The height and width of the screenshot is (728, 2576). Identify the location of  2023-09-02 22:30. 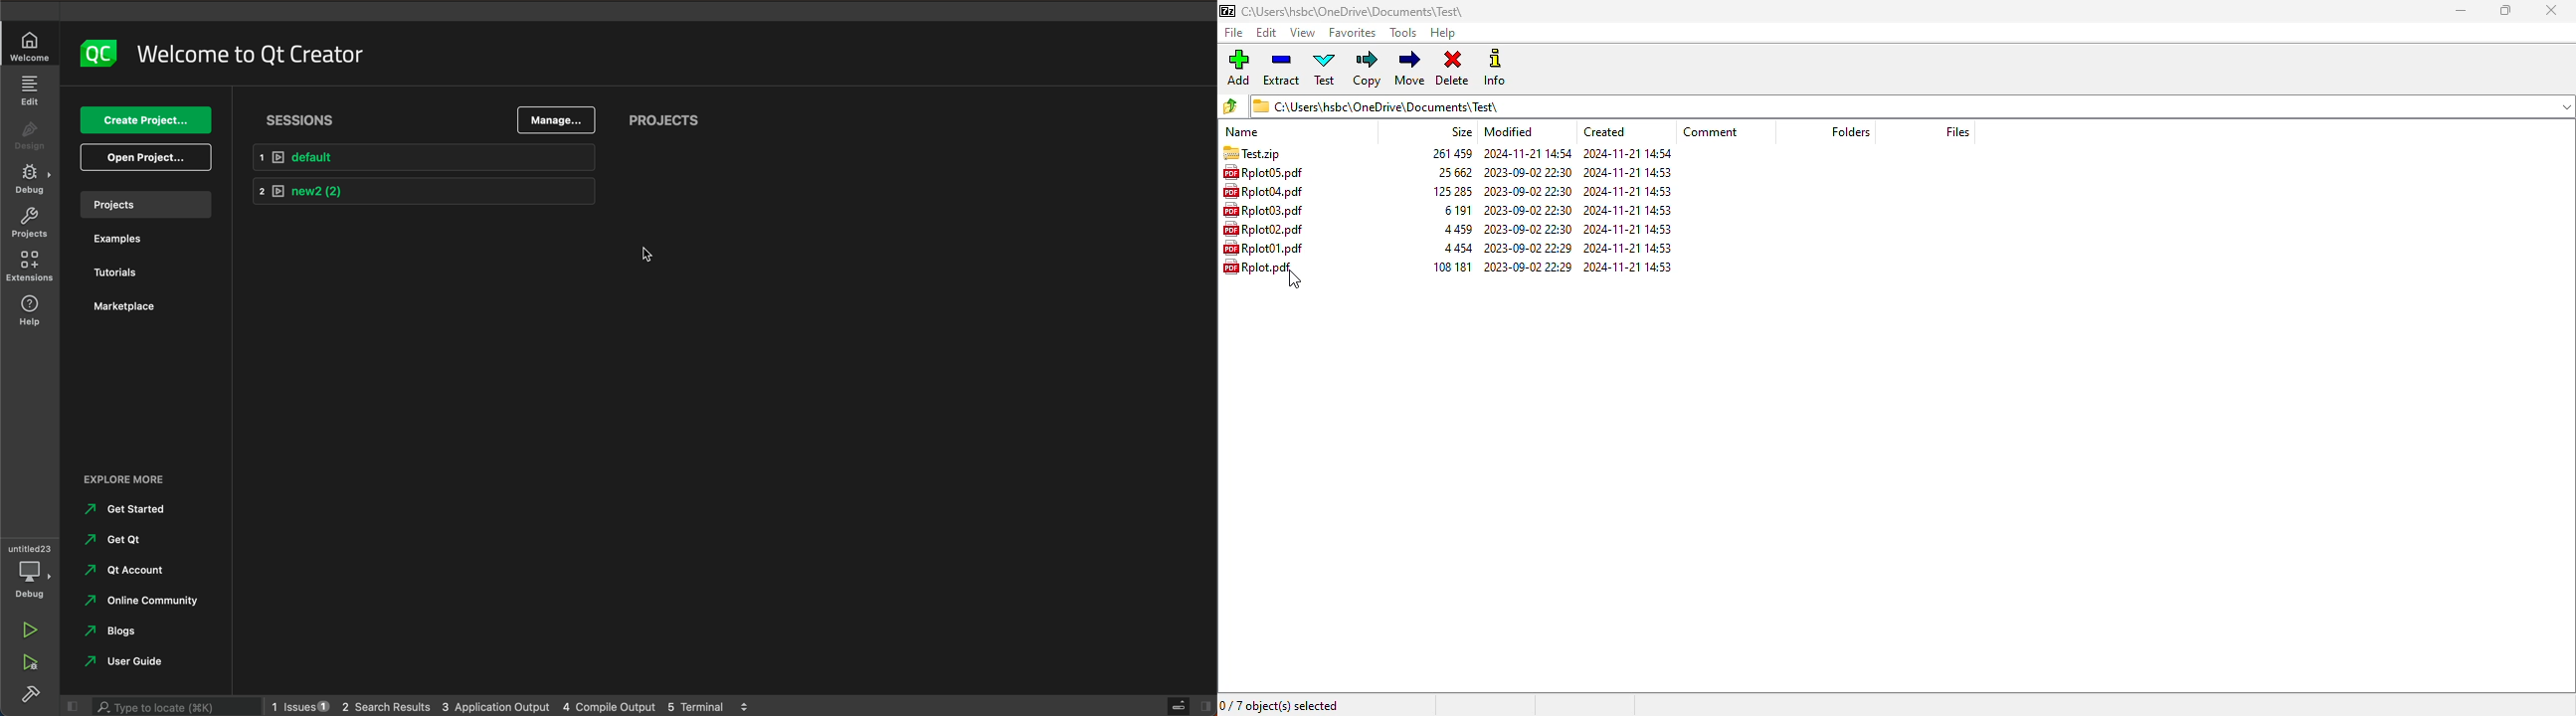
(1529, 209).